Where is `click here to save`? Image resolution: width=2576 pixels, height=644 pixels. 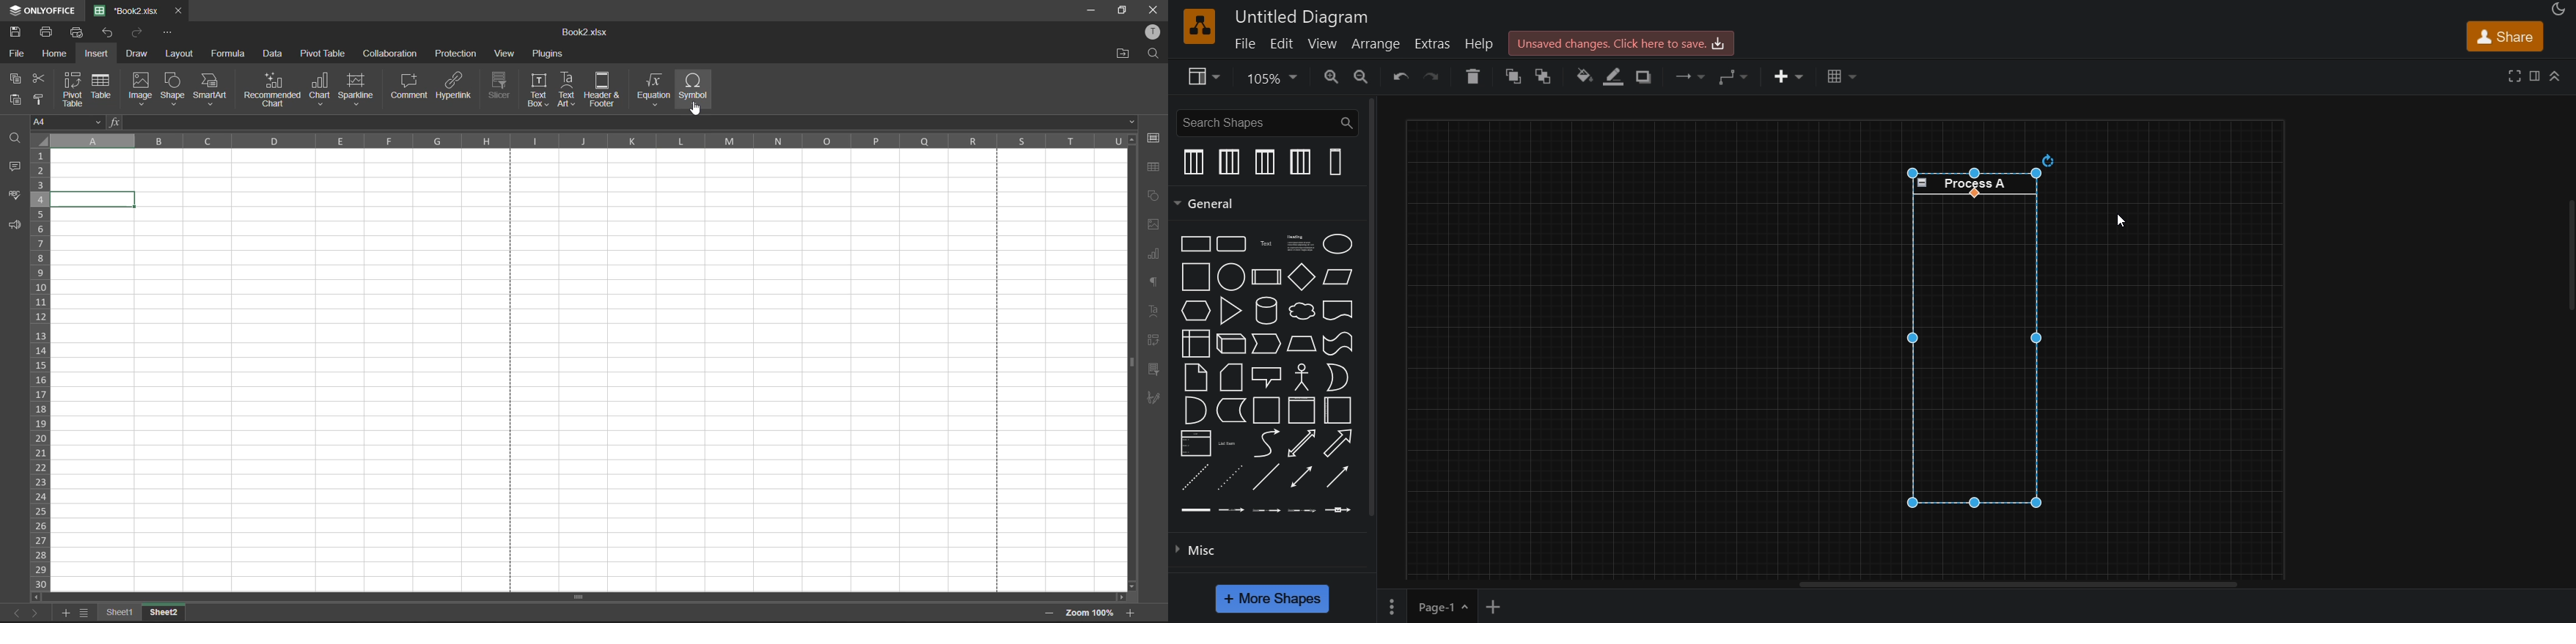 click here to save is located at coordinates (1621, 42).